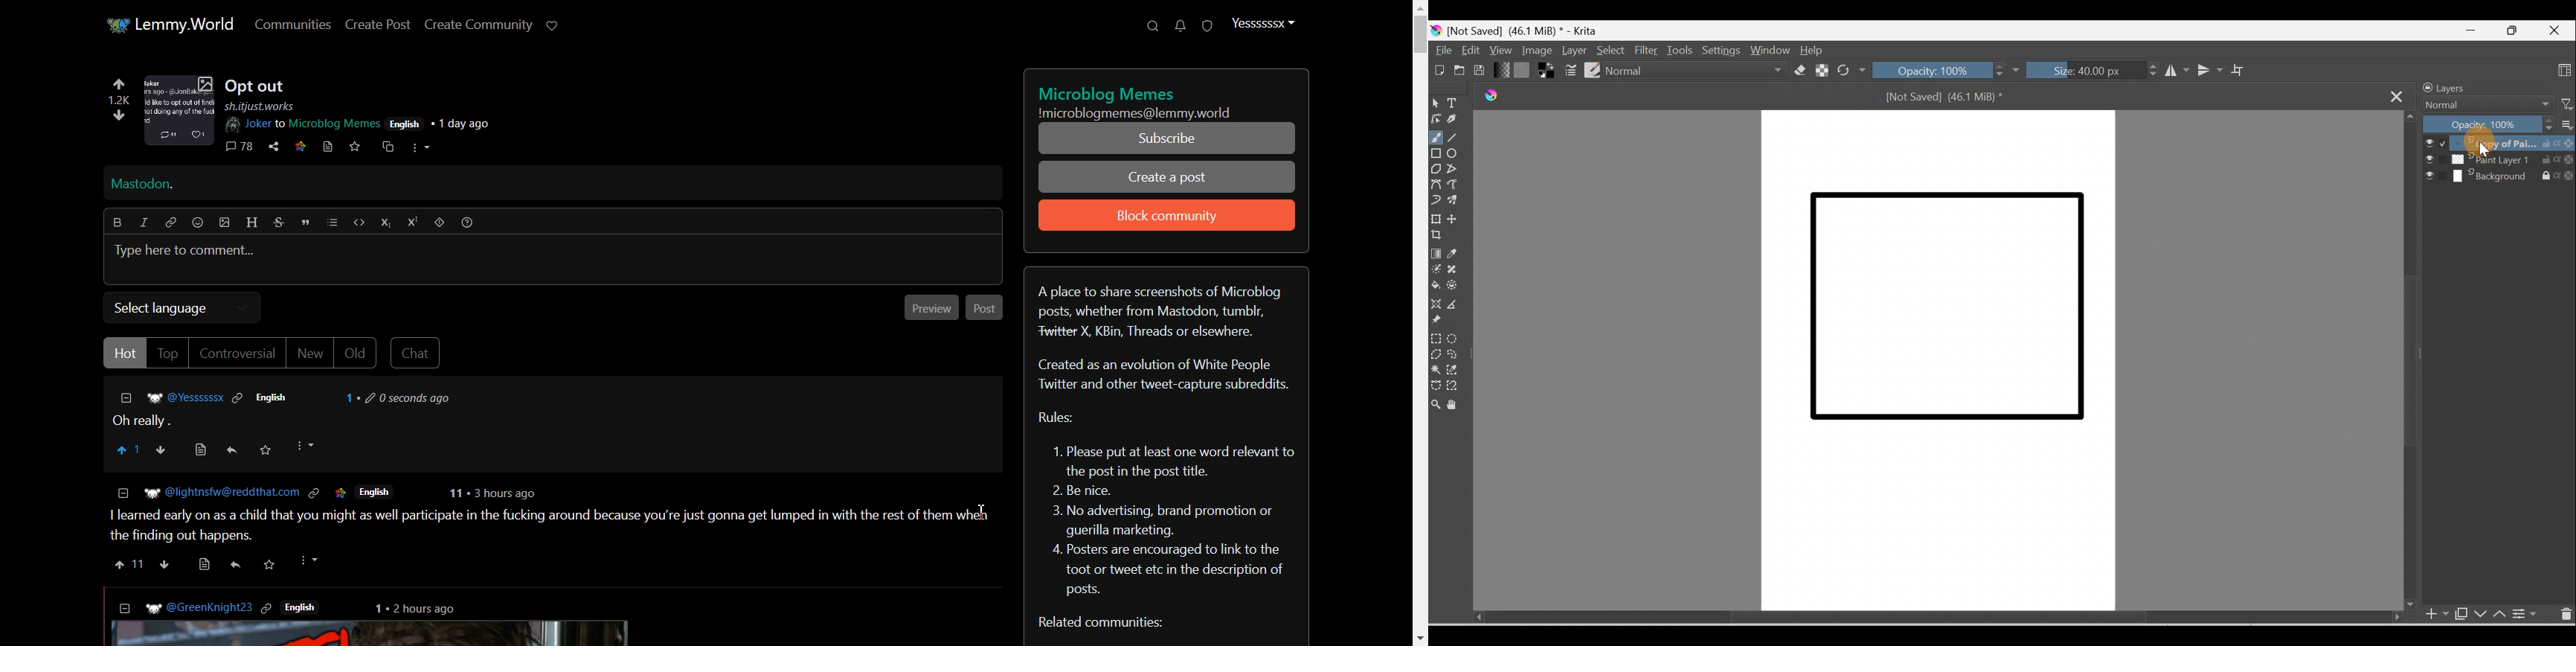 Image resolution: width=2576 pixels, height=672 pixels. I want to click on Draw a gradient, so click(1437, 254).